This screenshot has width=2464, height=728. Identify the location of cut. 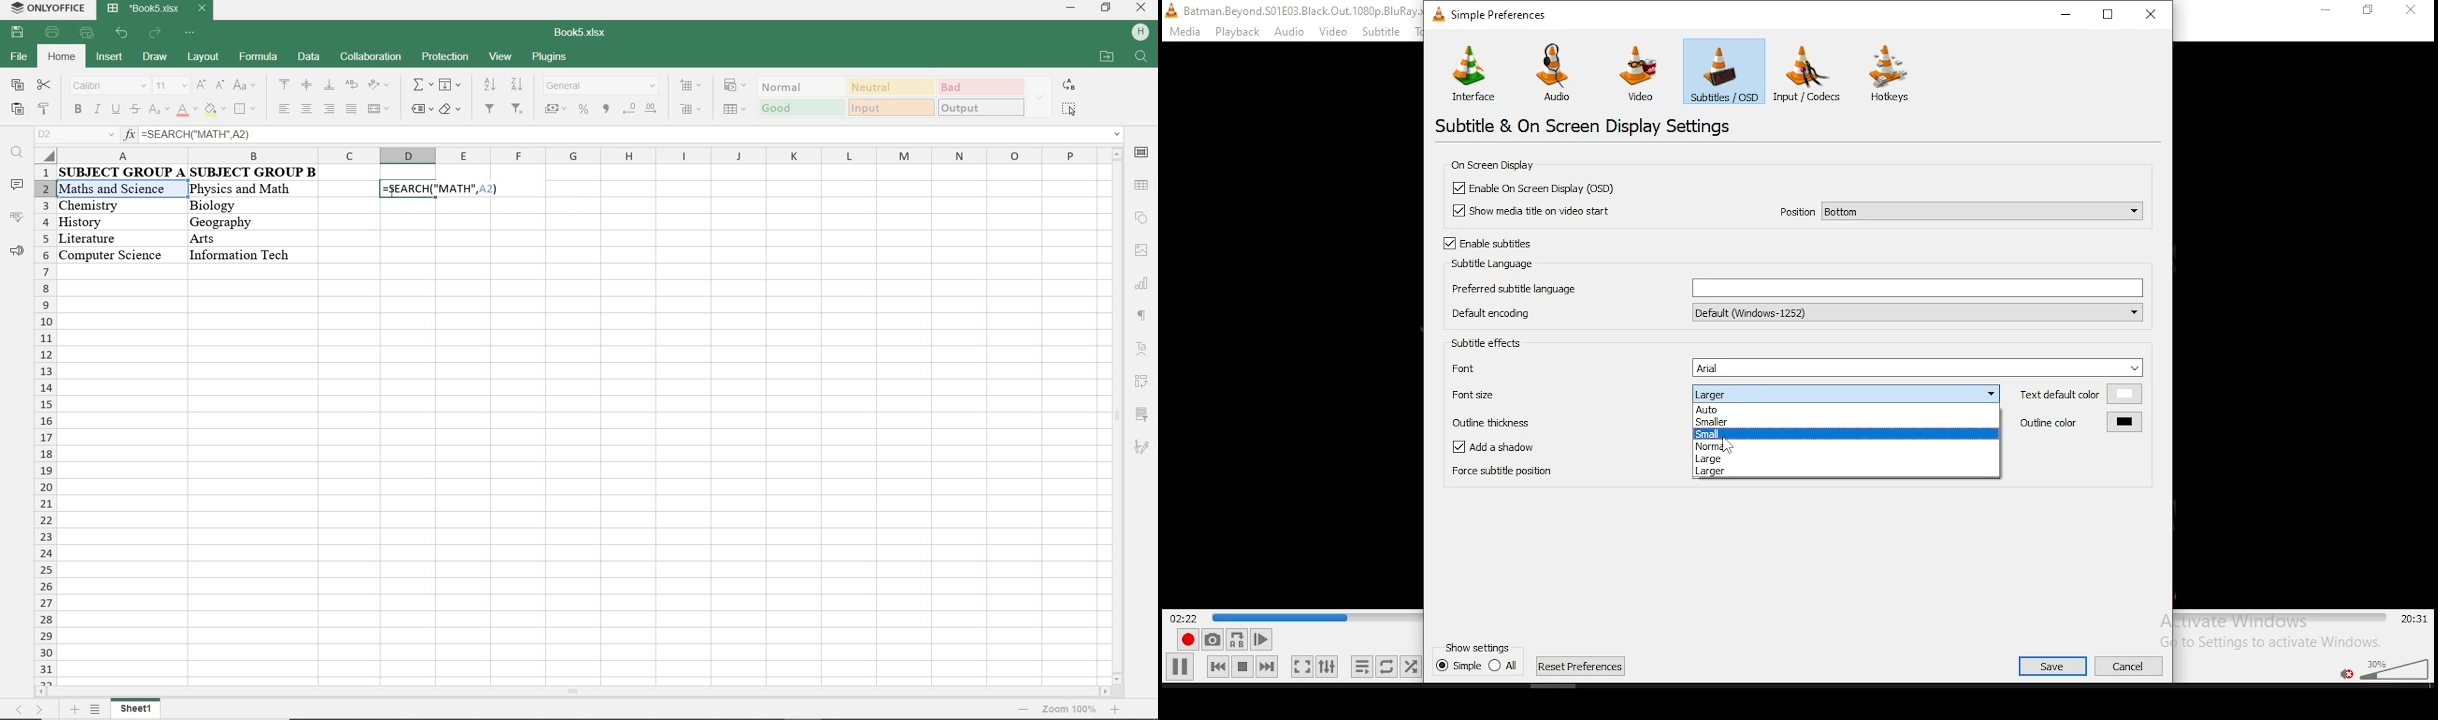
(44, 84).